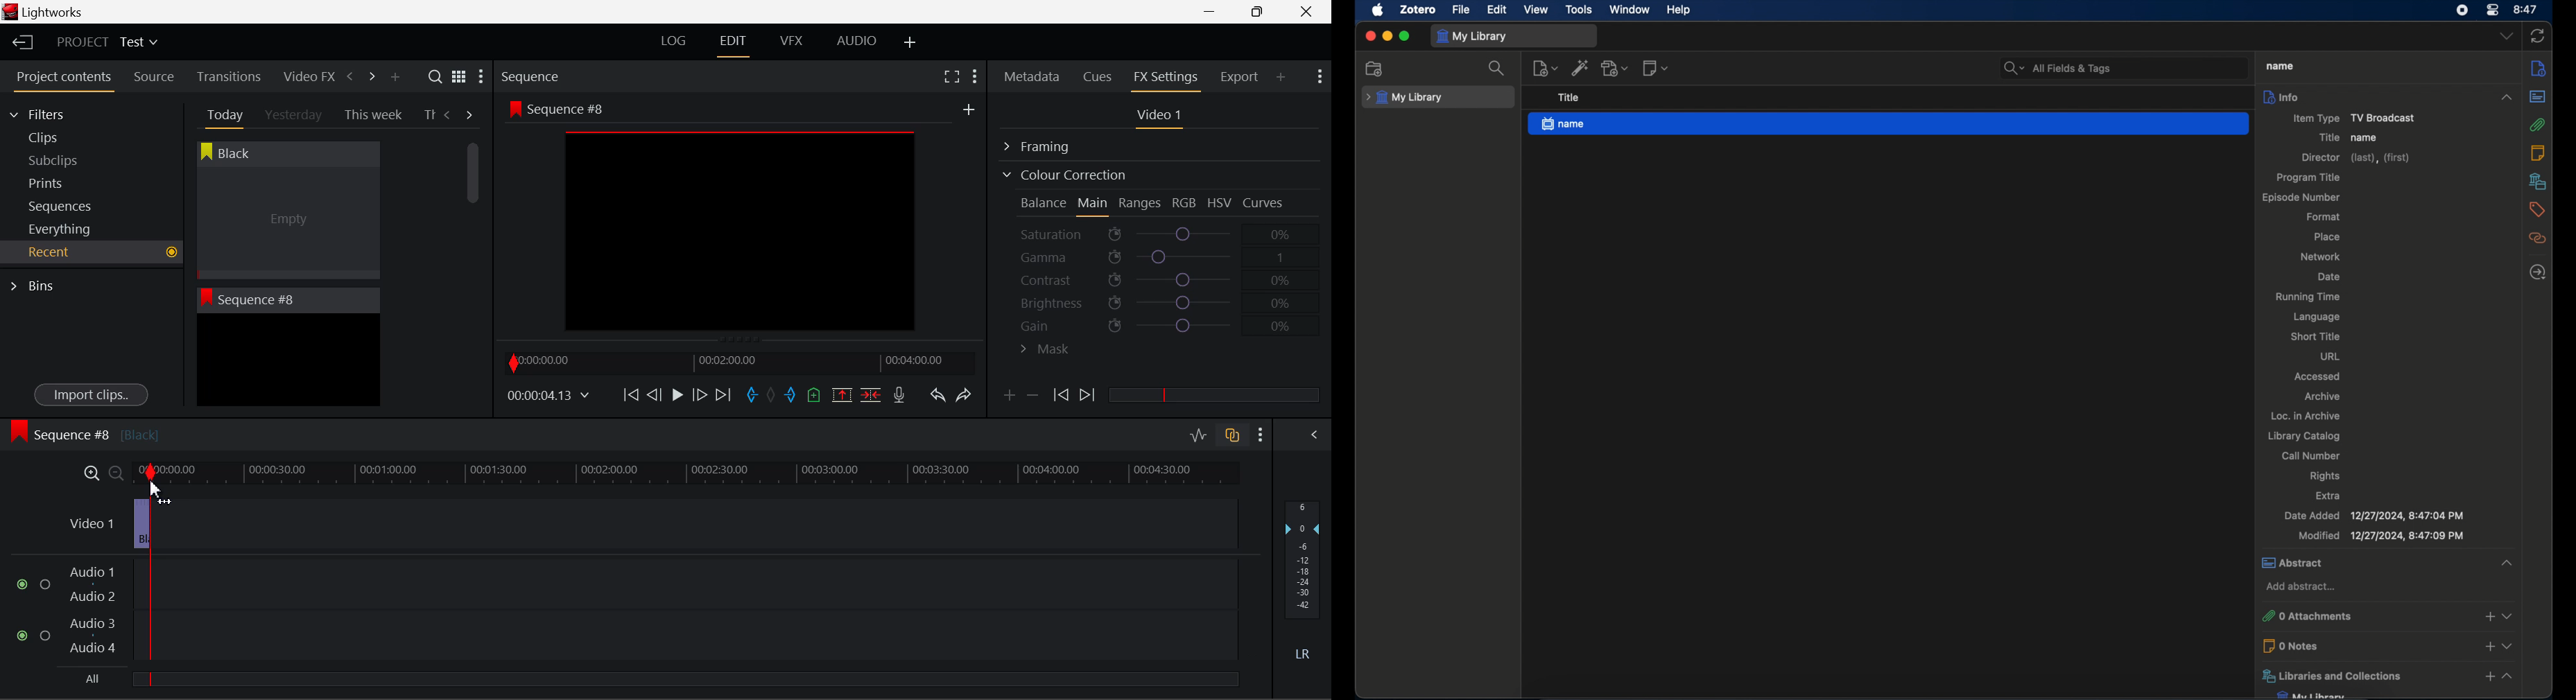  What do you see at coordinates (2320, 257) in the screenshot?
I see `network` at bounding box center [2320, 257].